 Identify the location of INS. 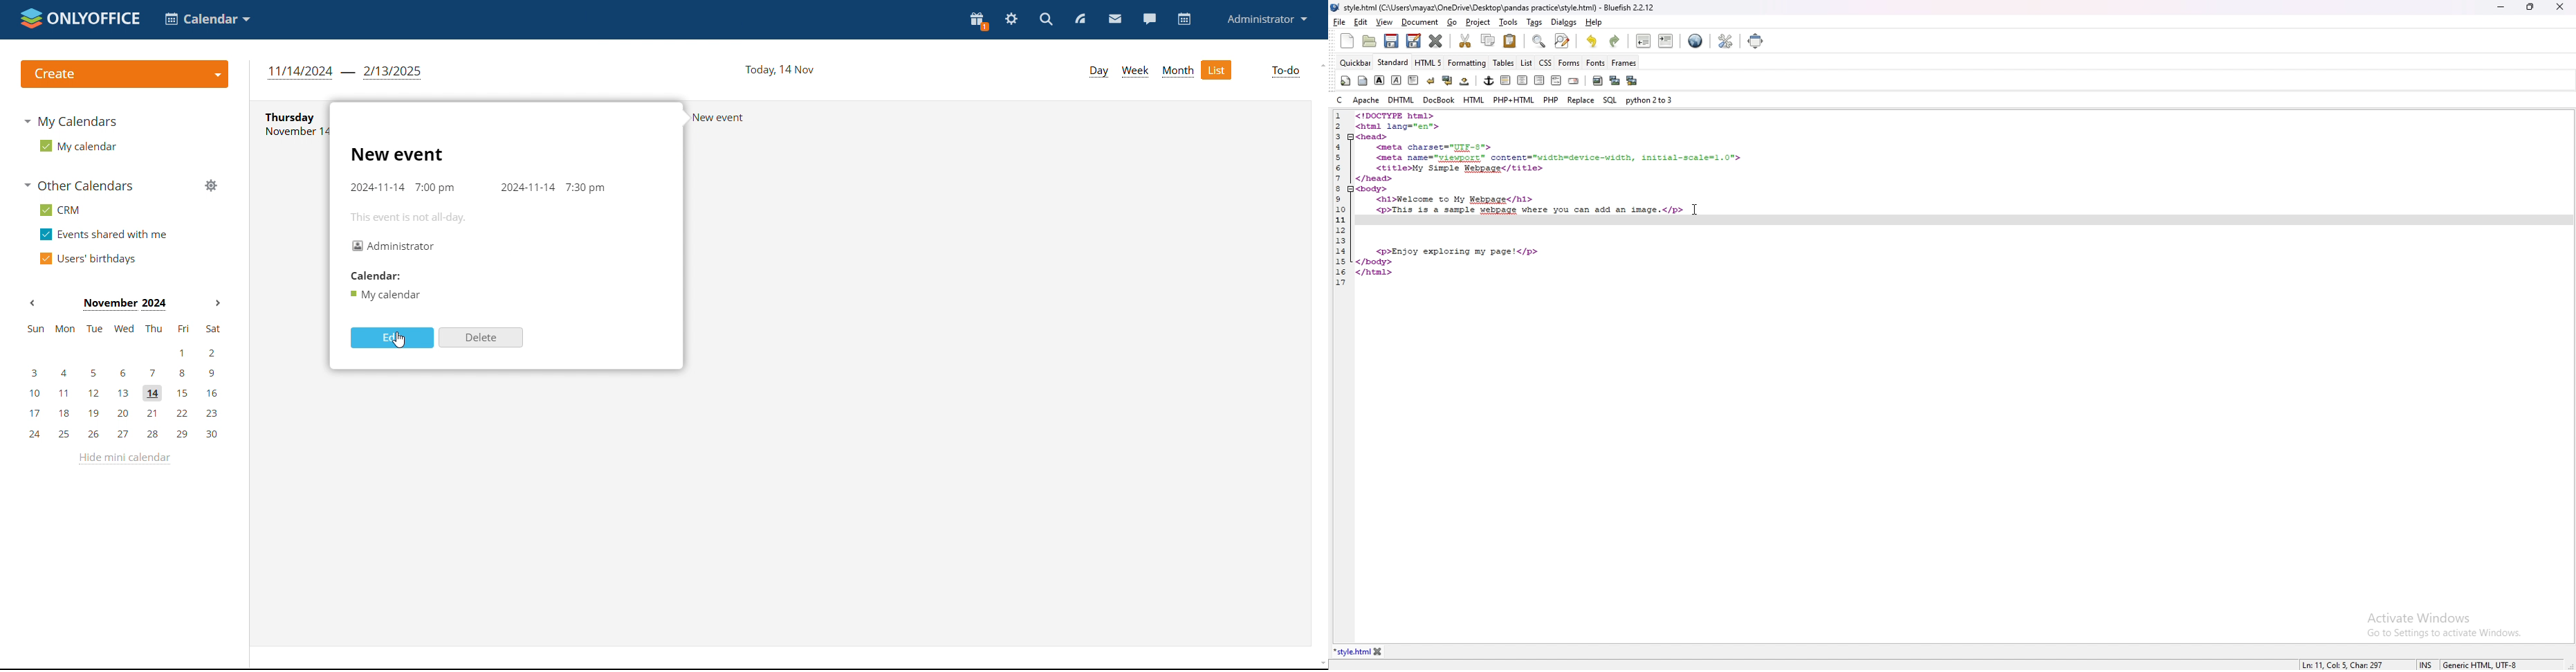
(2429, 664).